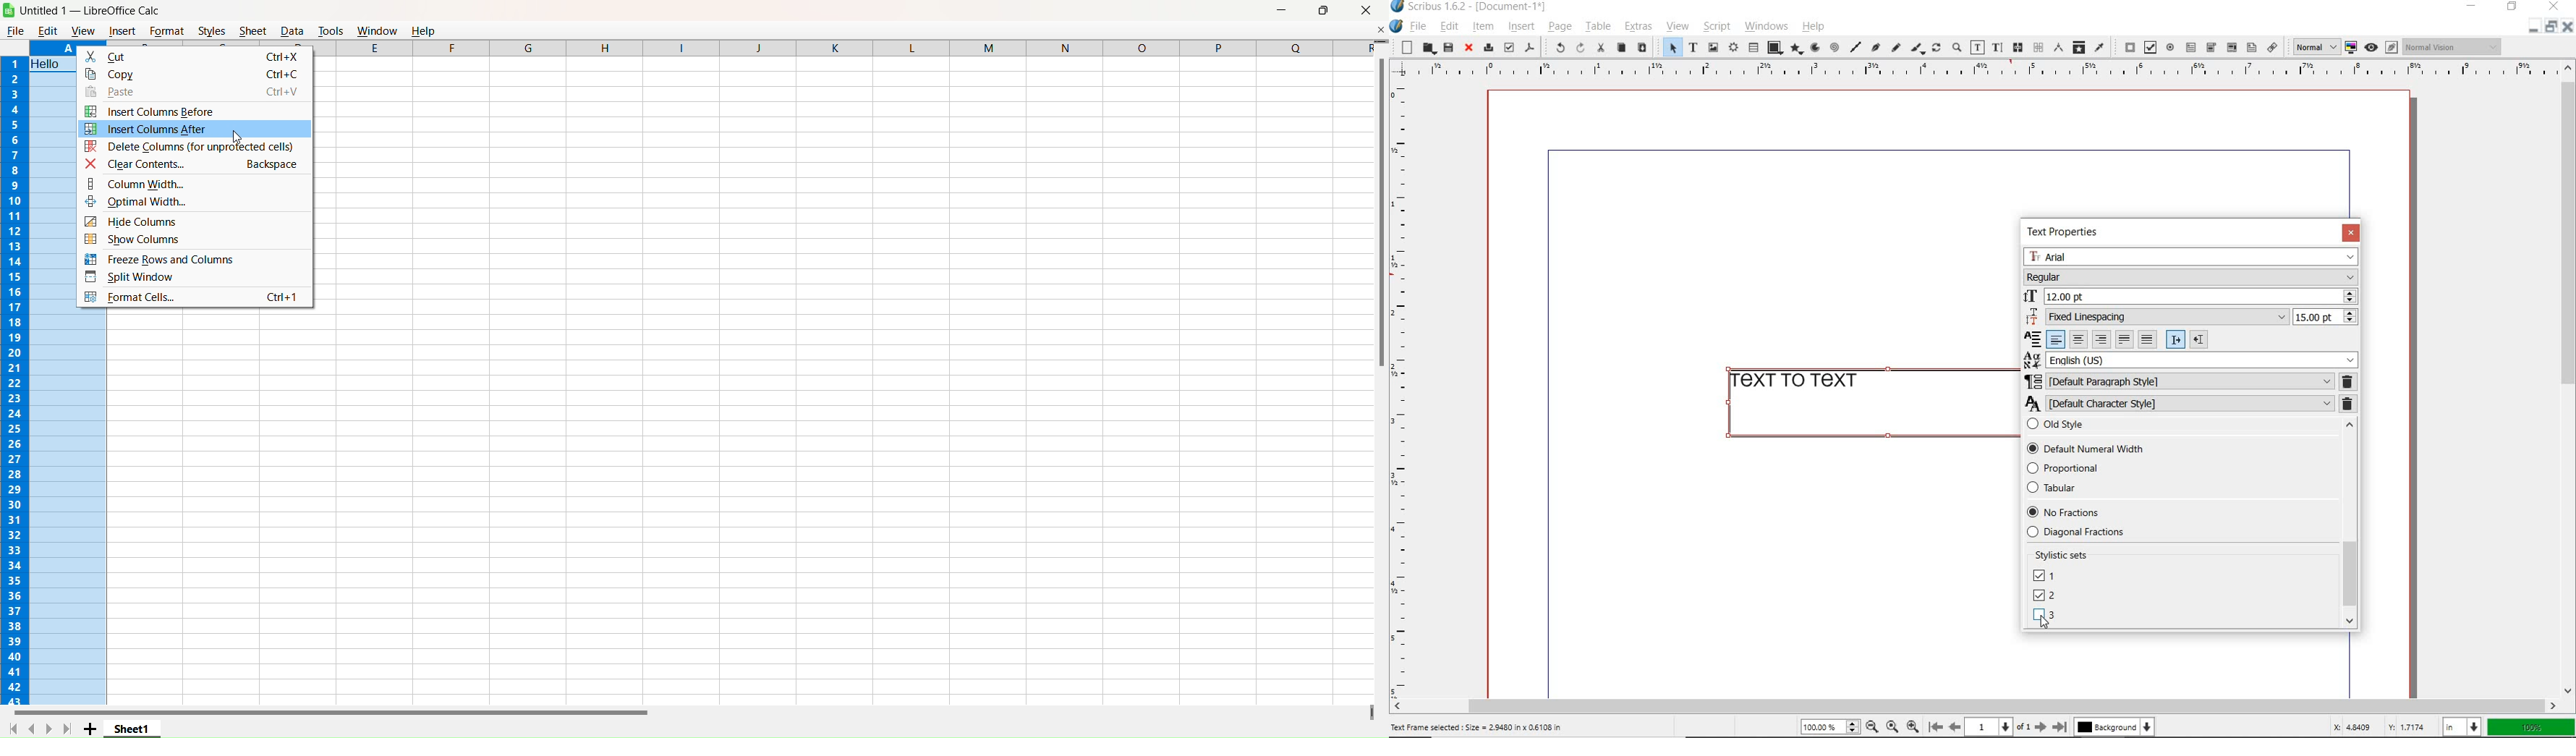 The image size is (2576, 756). What do you see at coordinates (197, 56) in the screenshot?
I see `Cut` at bounding box center [197, 56].